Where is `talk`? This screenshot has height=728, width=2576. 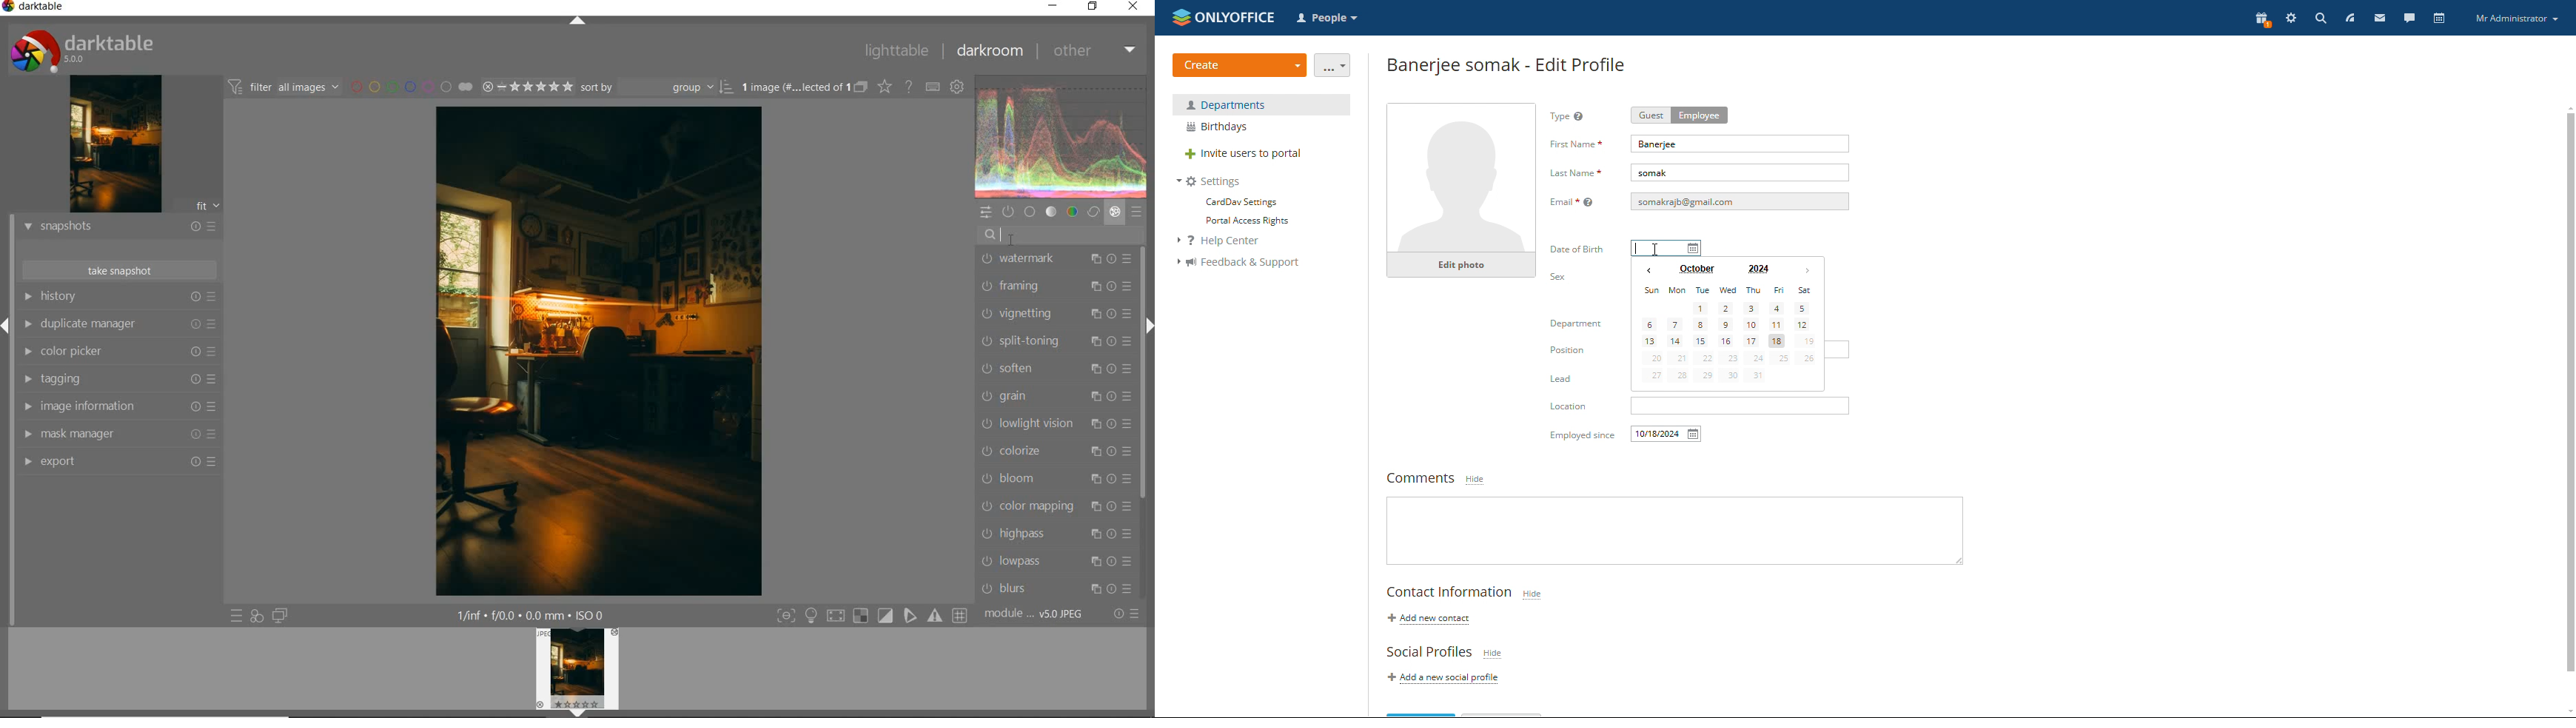 talk is located at coordinates (2409, 17).